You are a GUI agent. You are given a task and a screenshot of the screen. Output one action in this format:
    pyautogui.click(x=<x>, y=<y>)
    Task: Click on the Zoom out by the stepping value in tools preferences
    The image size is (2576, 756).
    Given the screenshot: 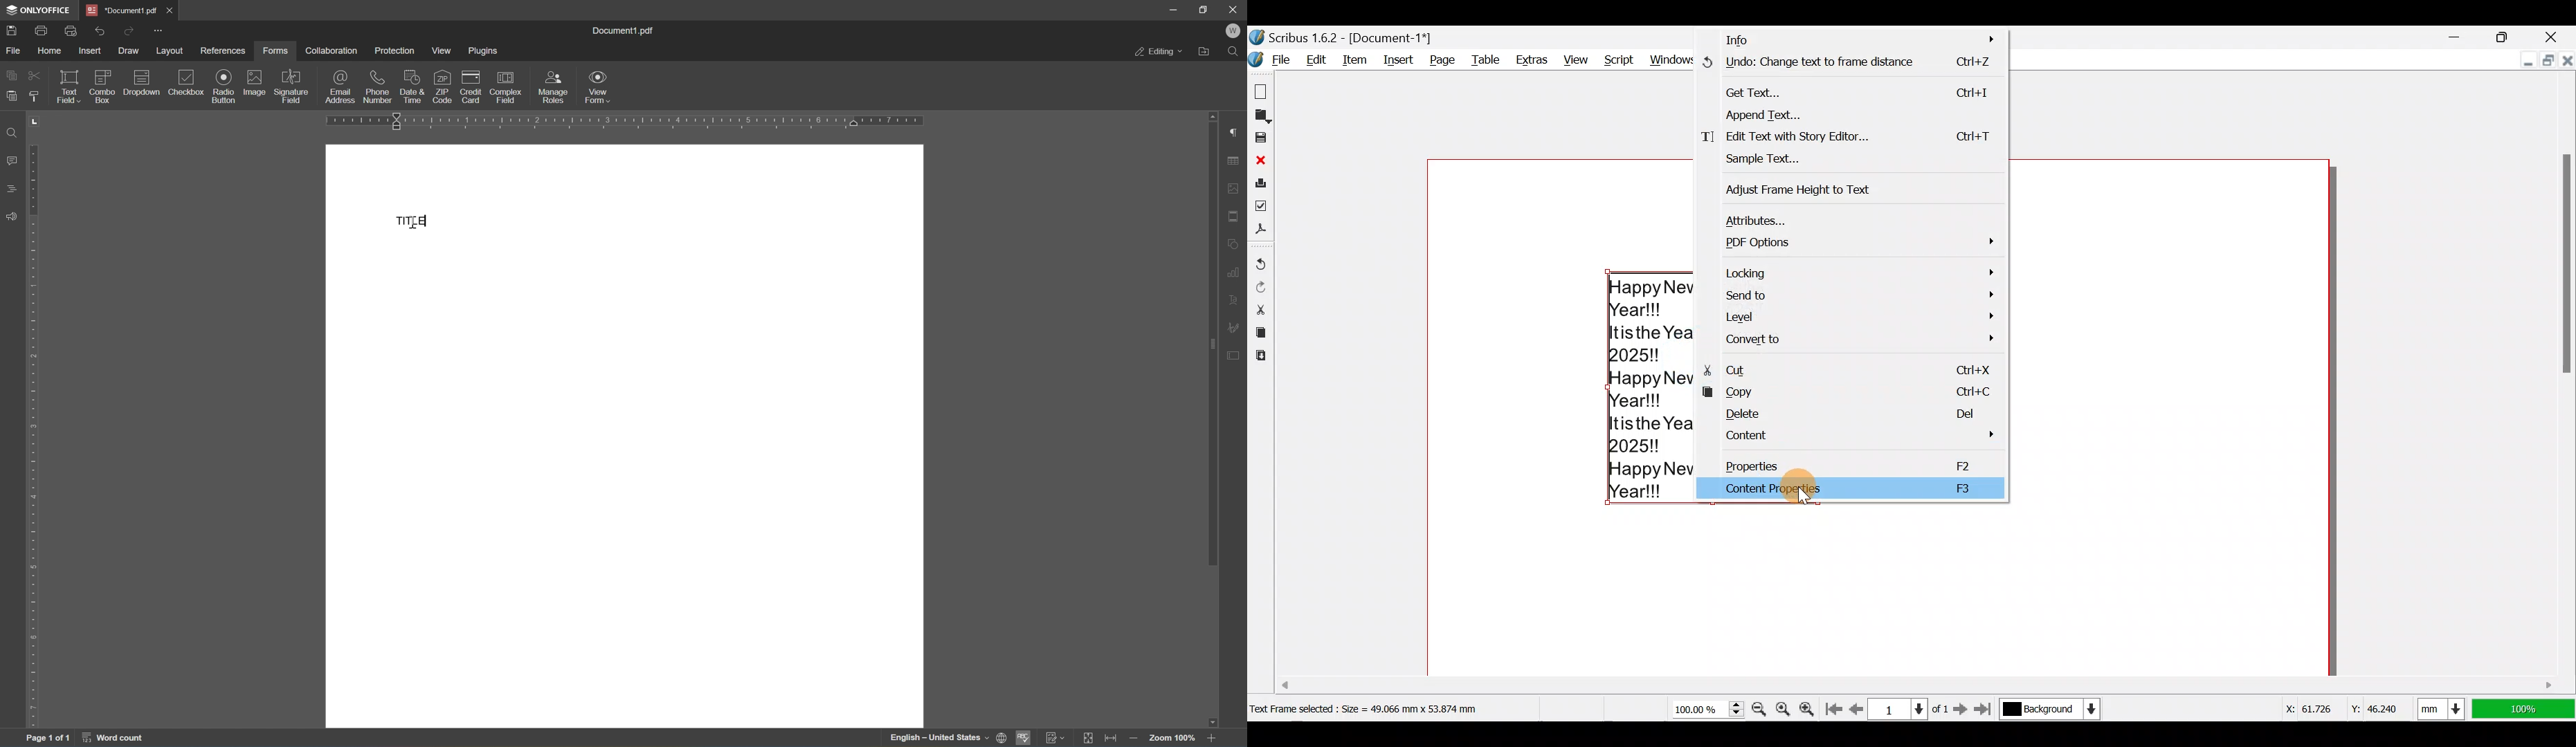 What is the action you would take?
    pyautogui.click(x=1761, y=705)
    